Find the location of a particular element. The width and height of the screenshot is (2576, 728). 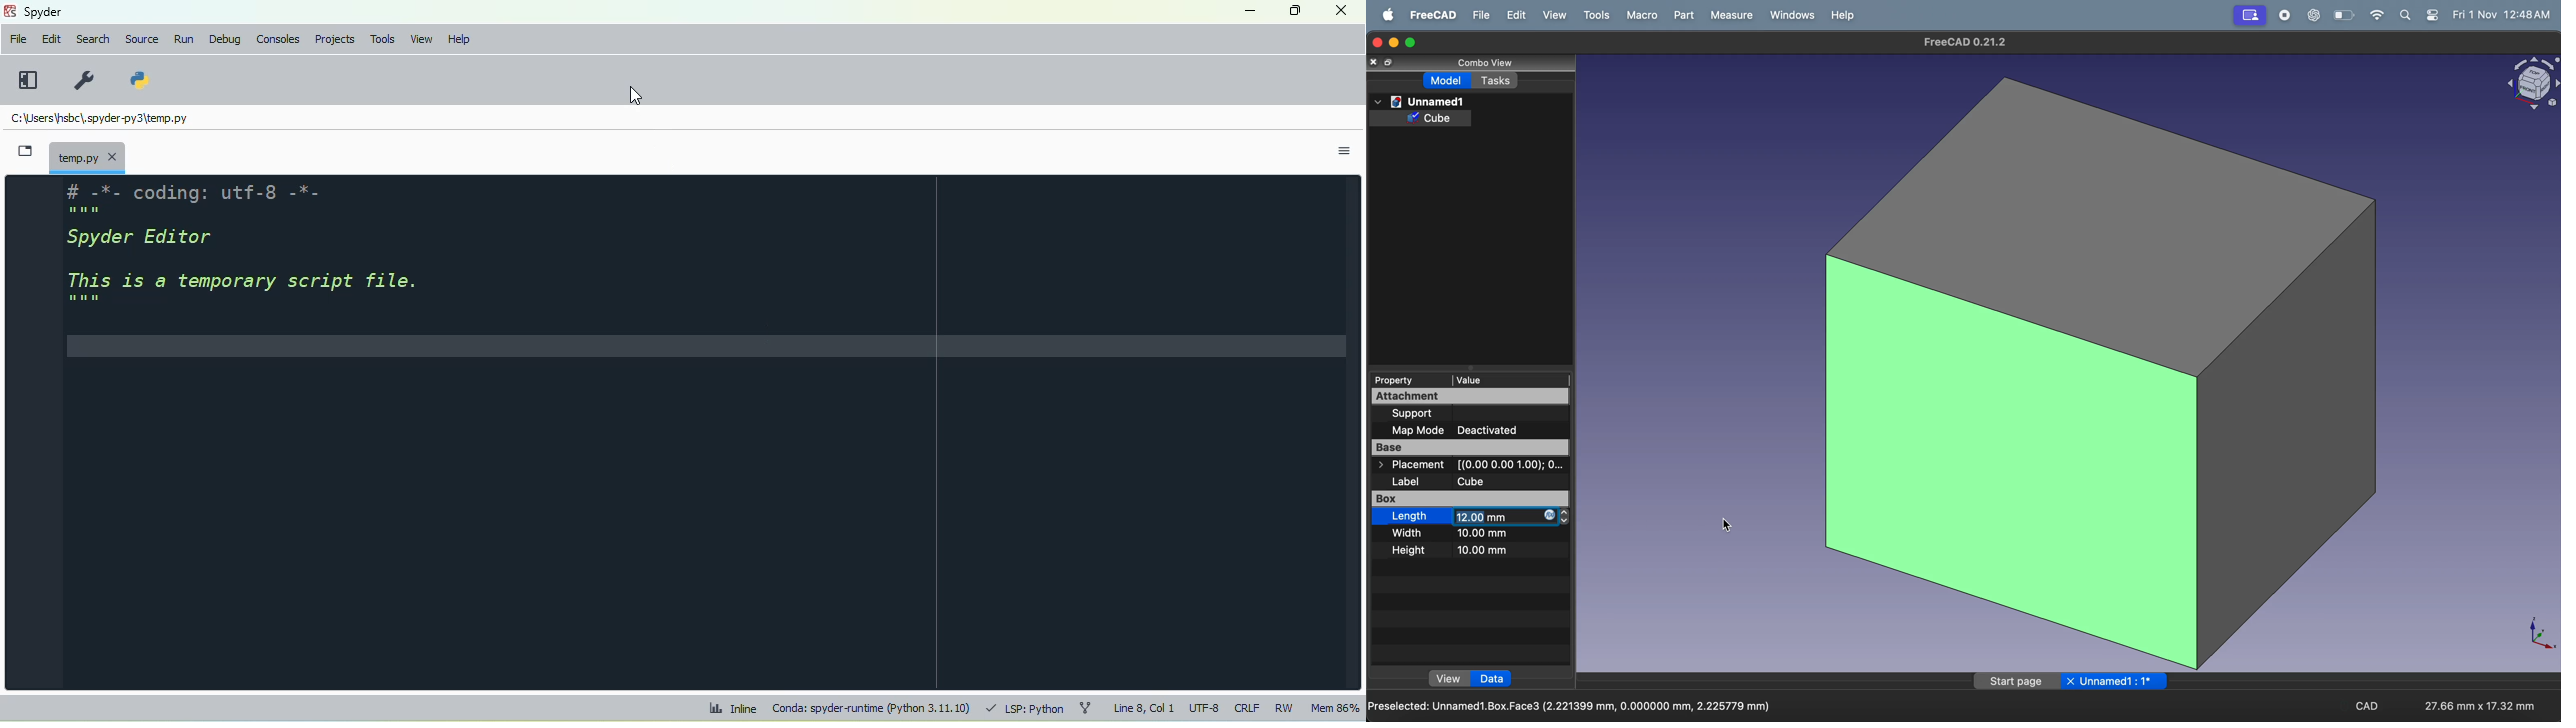

close is located at coordinates (2073, 681).